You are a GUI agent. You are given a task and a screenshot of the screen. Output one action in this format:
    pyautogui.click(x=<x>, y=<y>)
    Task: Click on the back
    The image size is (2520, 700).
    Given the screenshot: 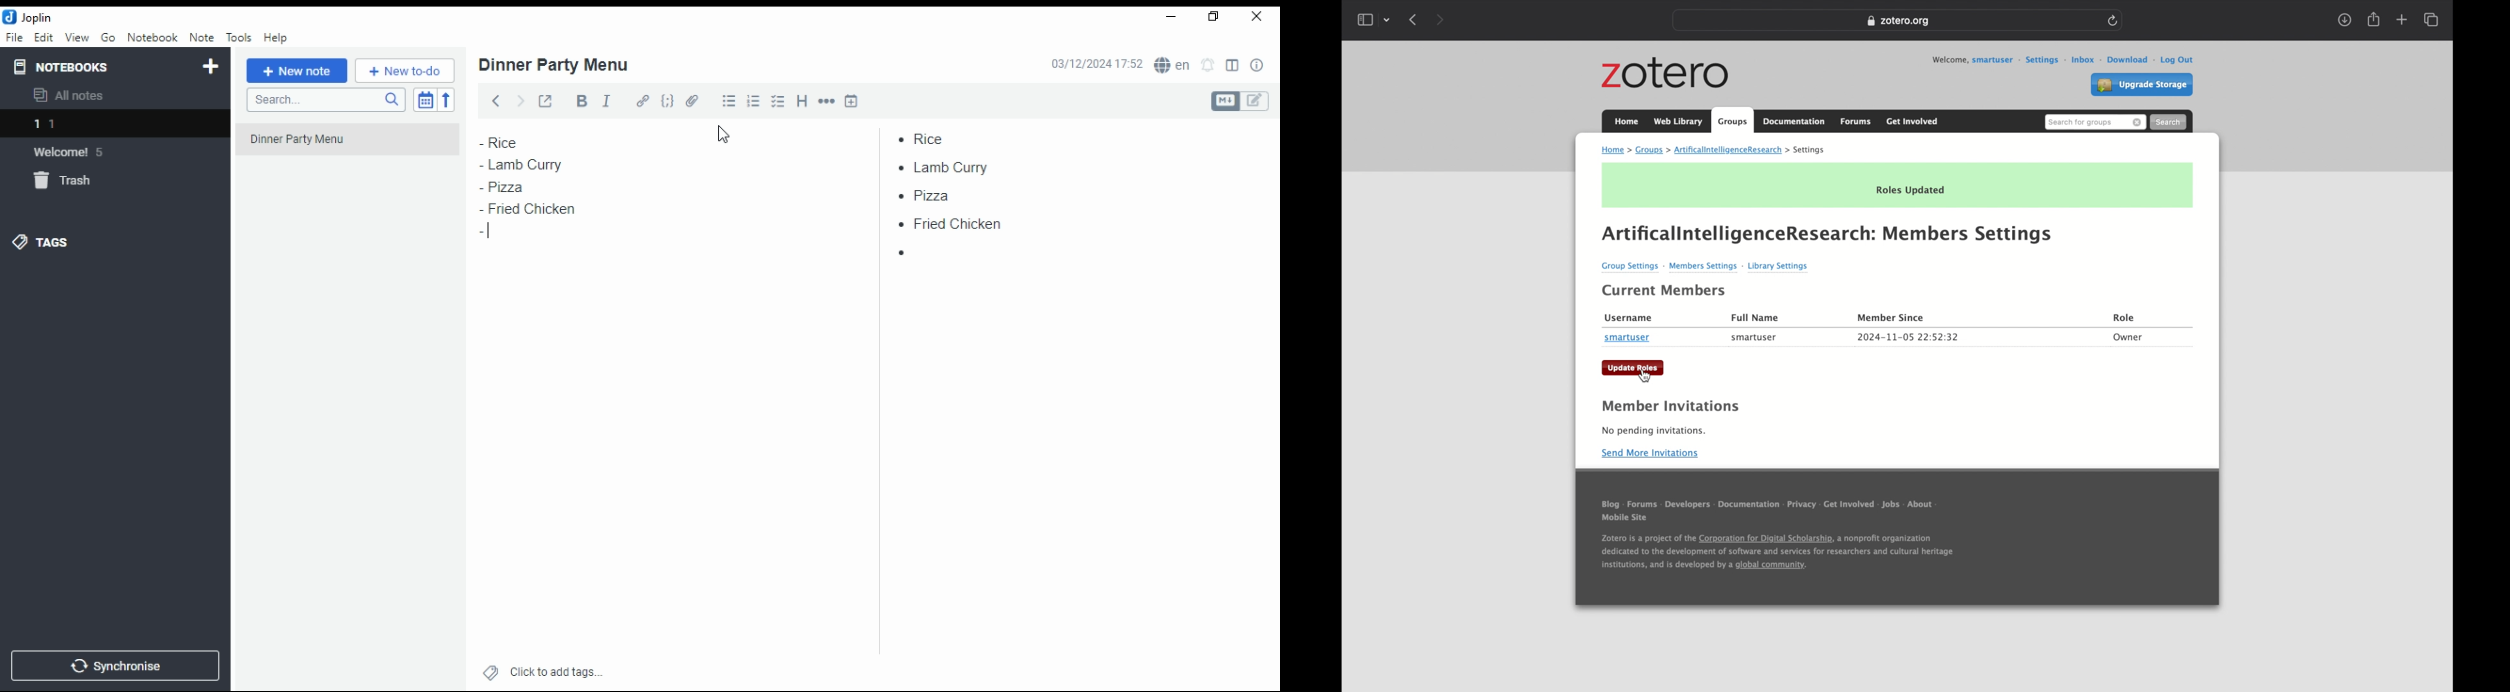 What is the action you would take?
    pyautogui.click(x=492, y=99)
    